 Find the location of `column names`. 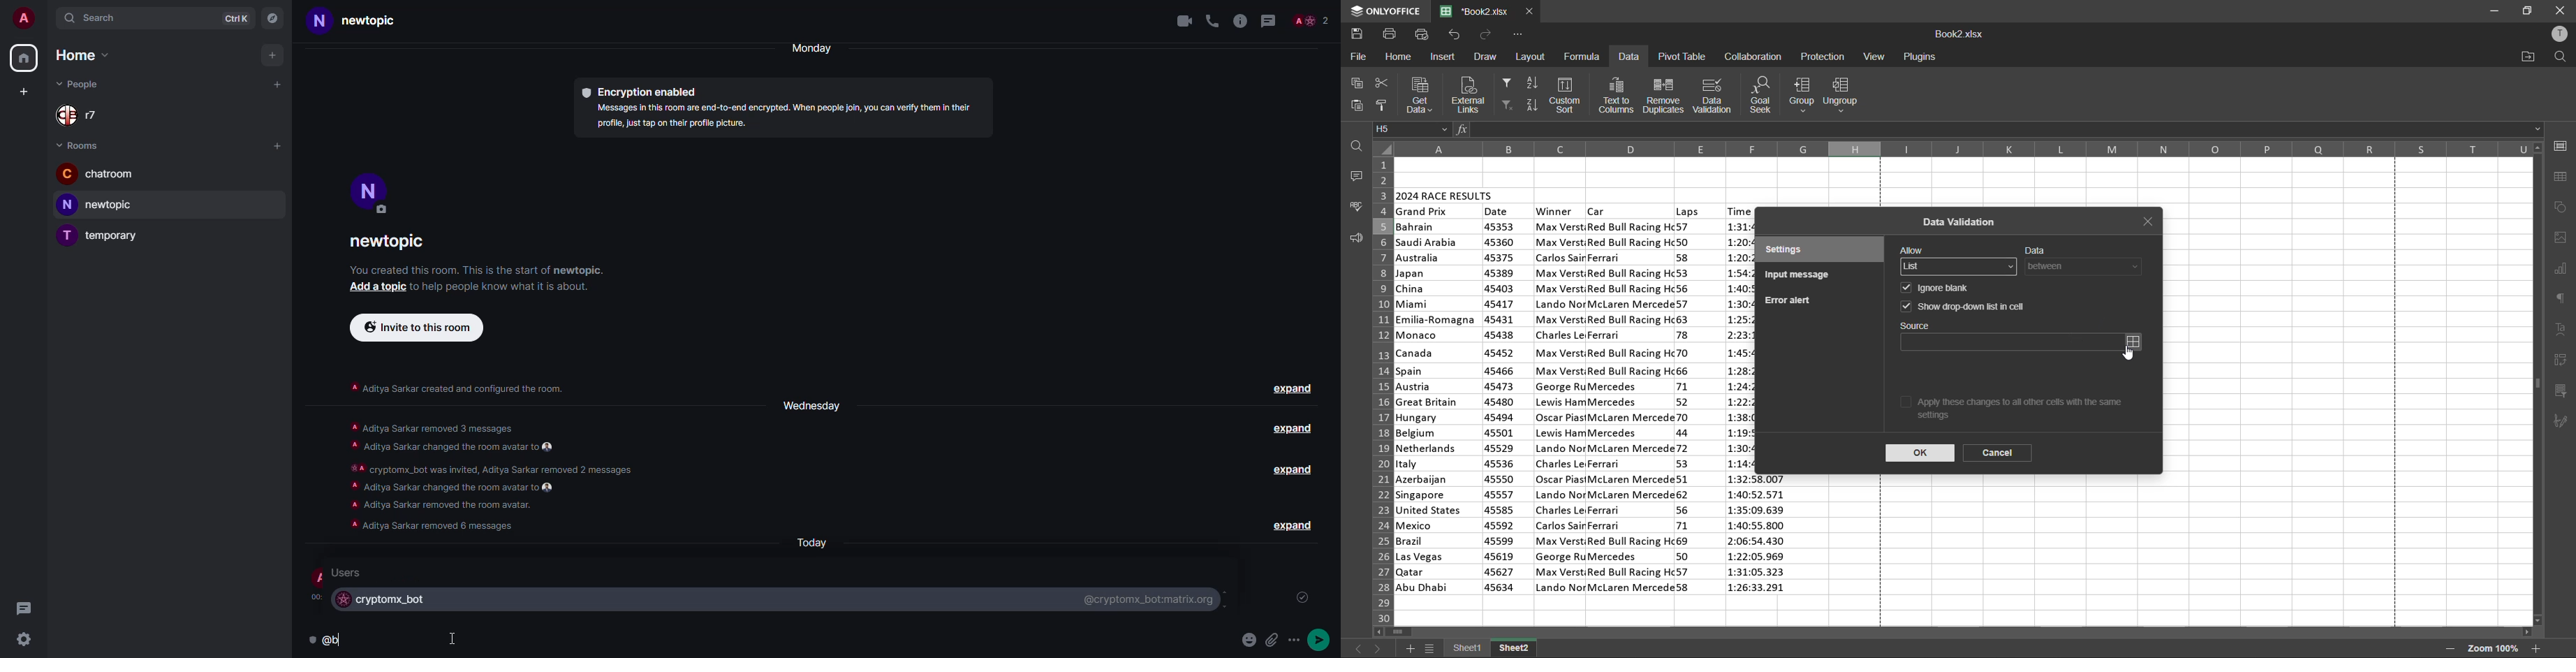

column names is located at coordinates (1963, 149).